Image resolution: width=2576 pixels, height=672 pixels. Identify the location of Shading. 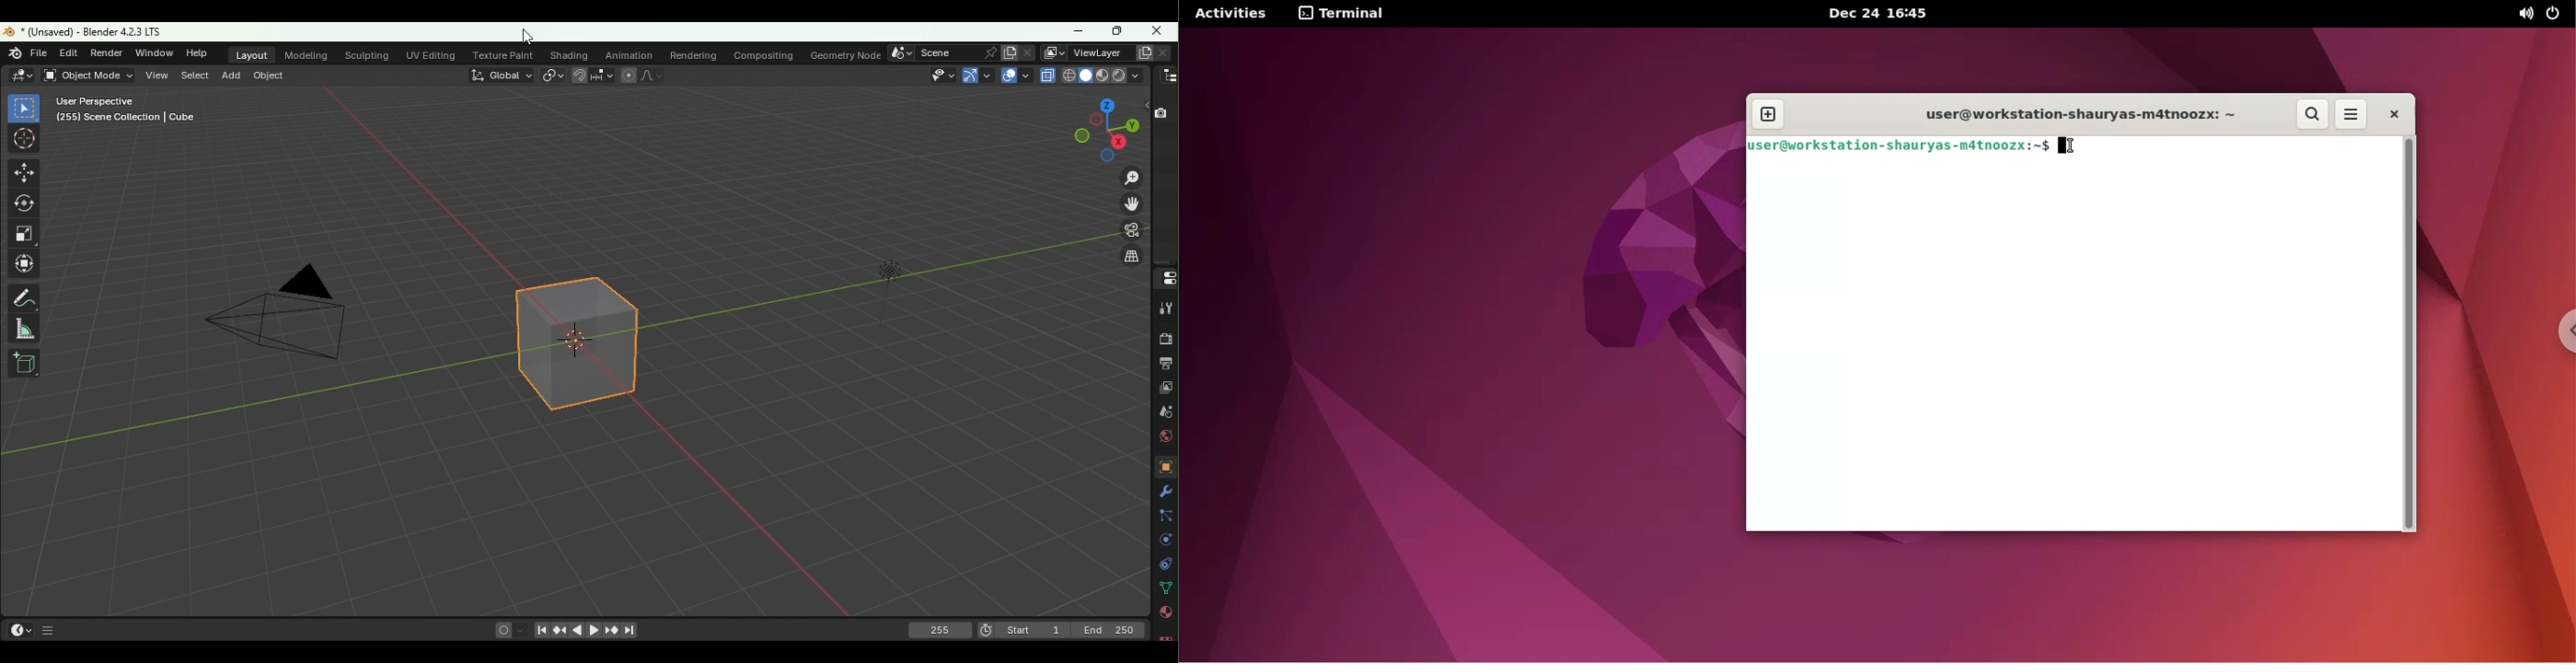
(1136, 76).